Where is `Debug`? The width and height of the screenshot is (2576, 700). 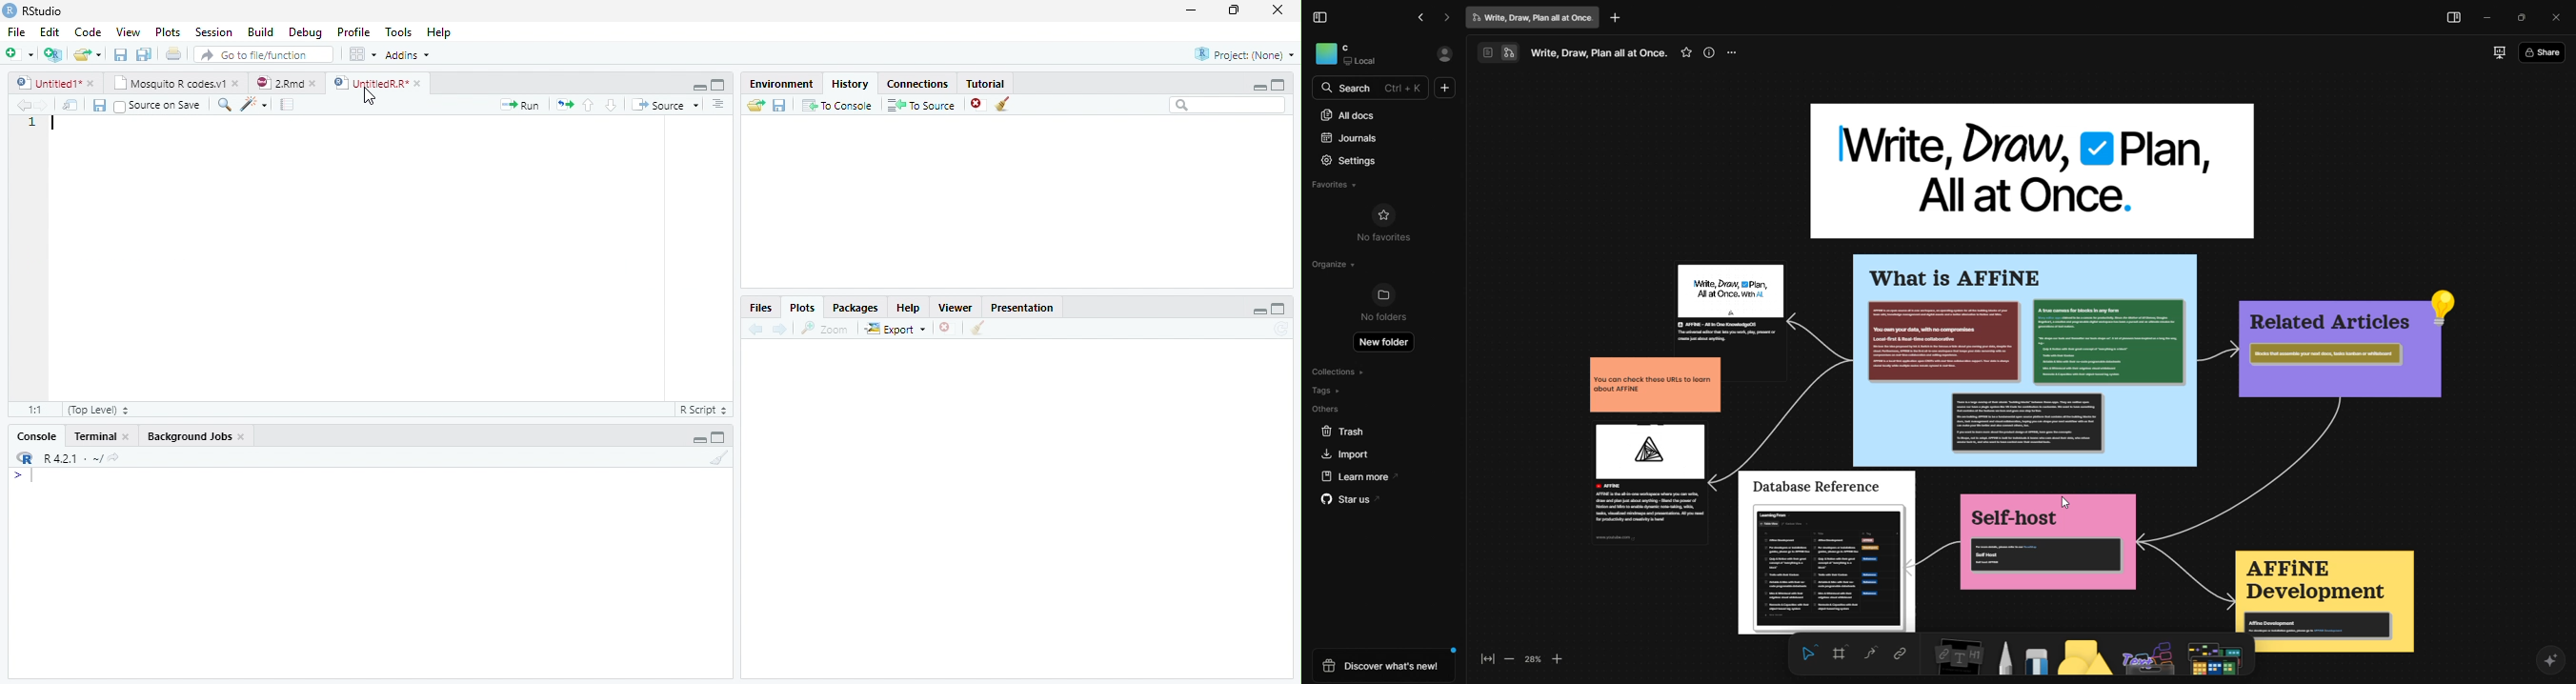 Debug is located at coordinates (305, 32).